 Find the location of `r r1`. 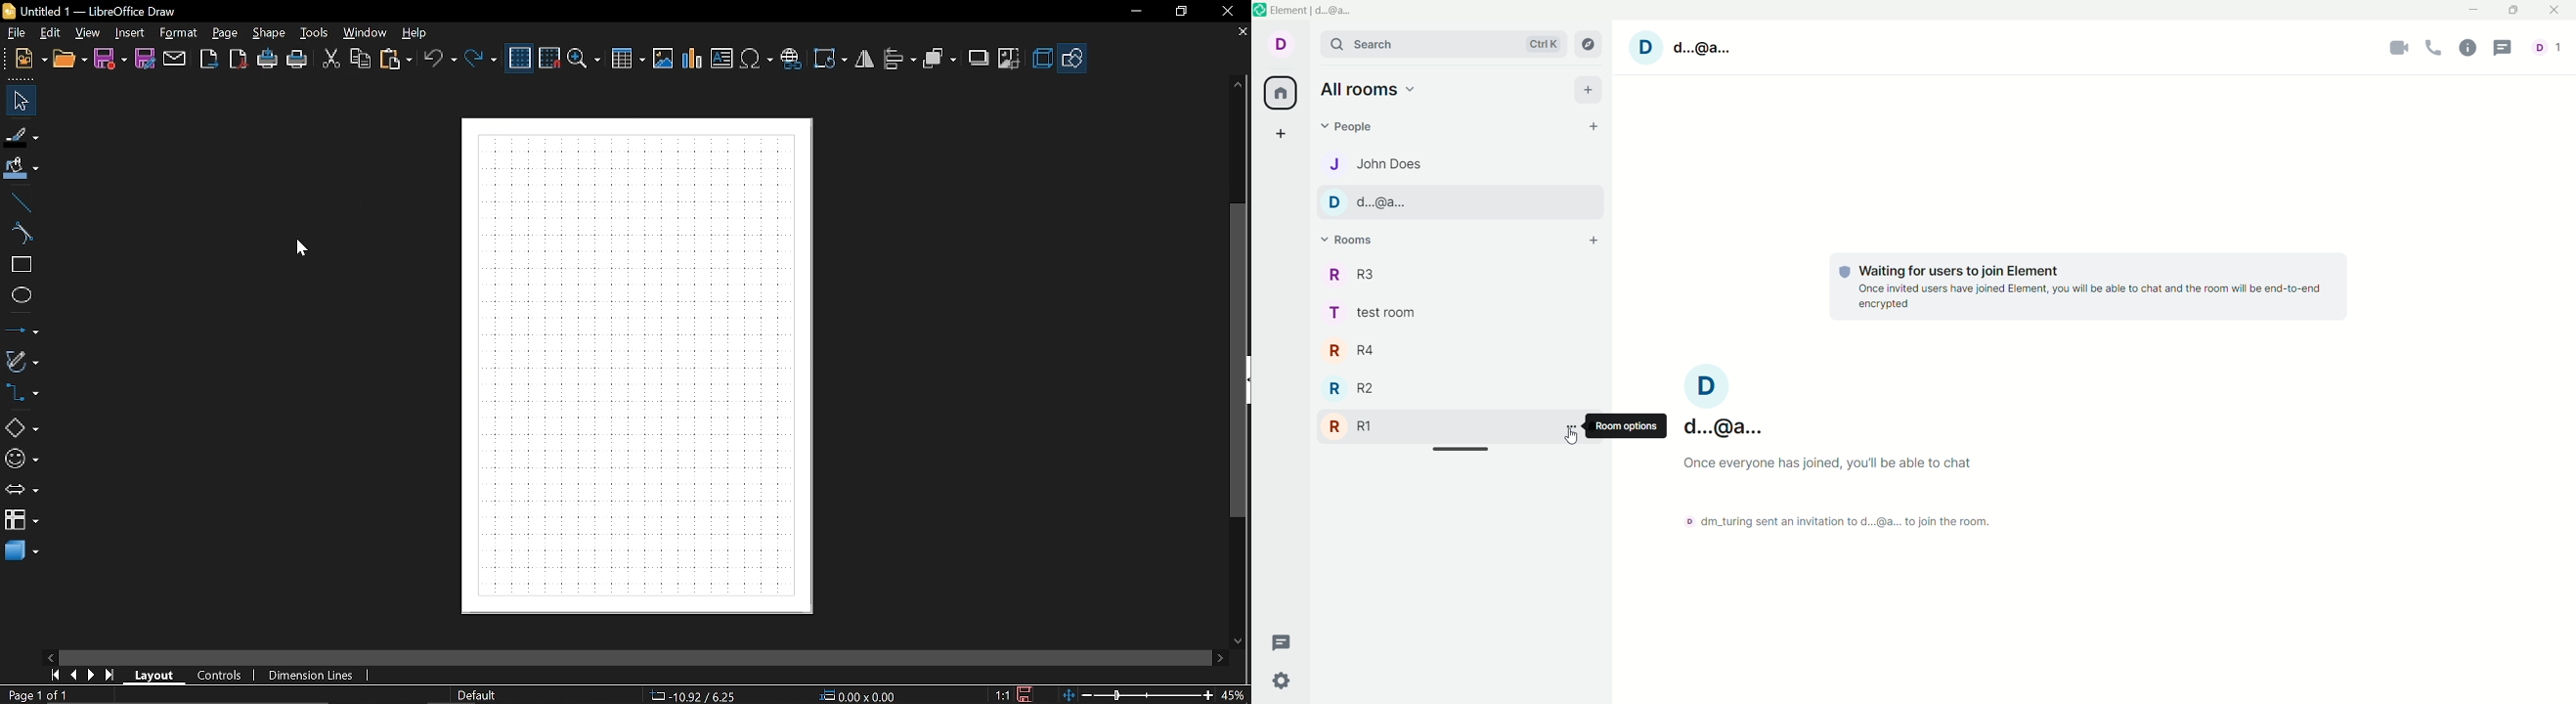

r r1 is located at coordinates (1366, 429).